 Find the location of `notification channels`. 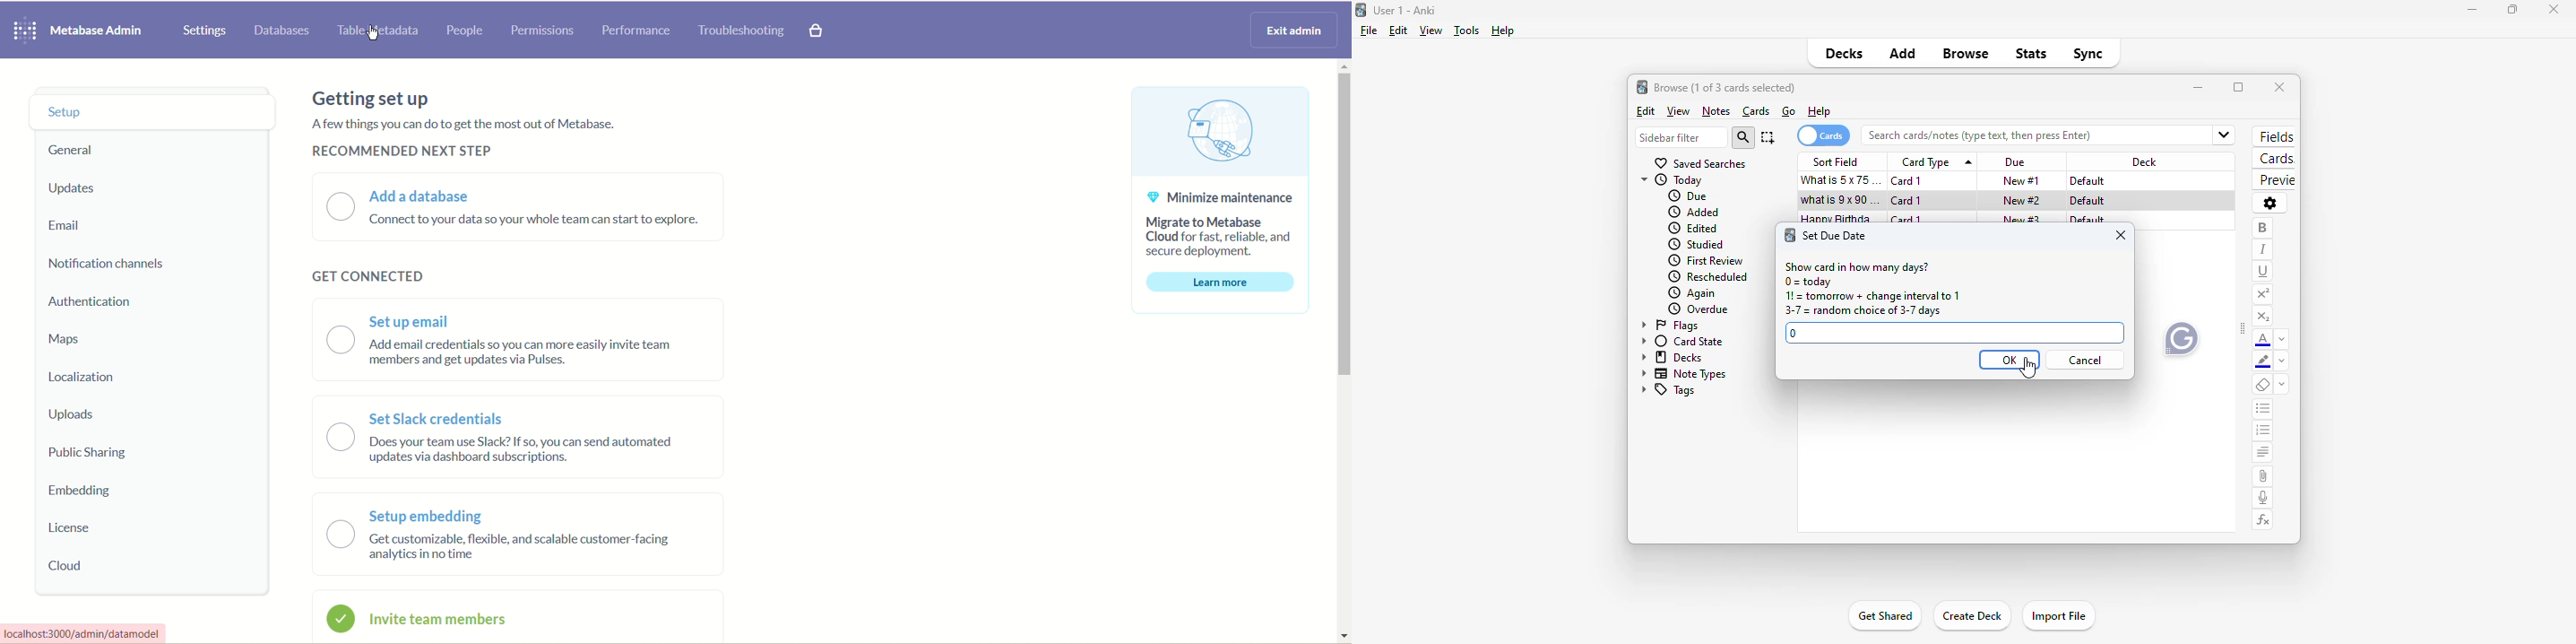

notification channels is located at coordinates (108, 264).